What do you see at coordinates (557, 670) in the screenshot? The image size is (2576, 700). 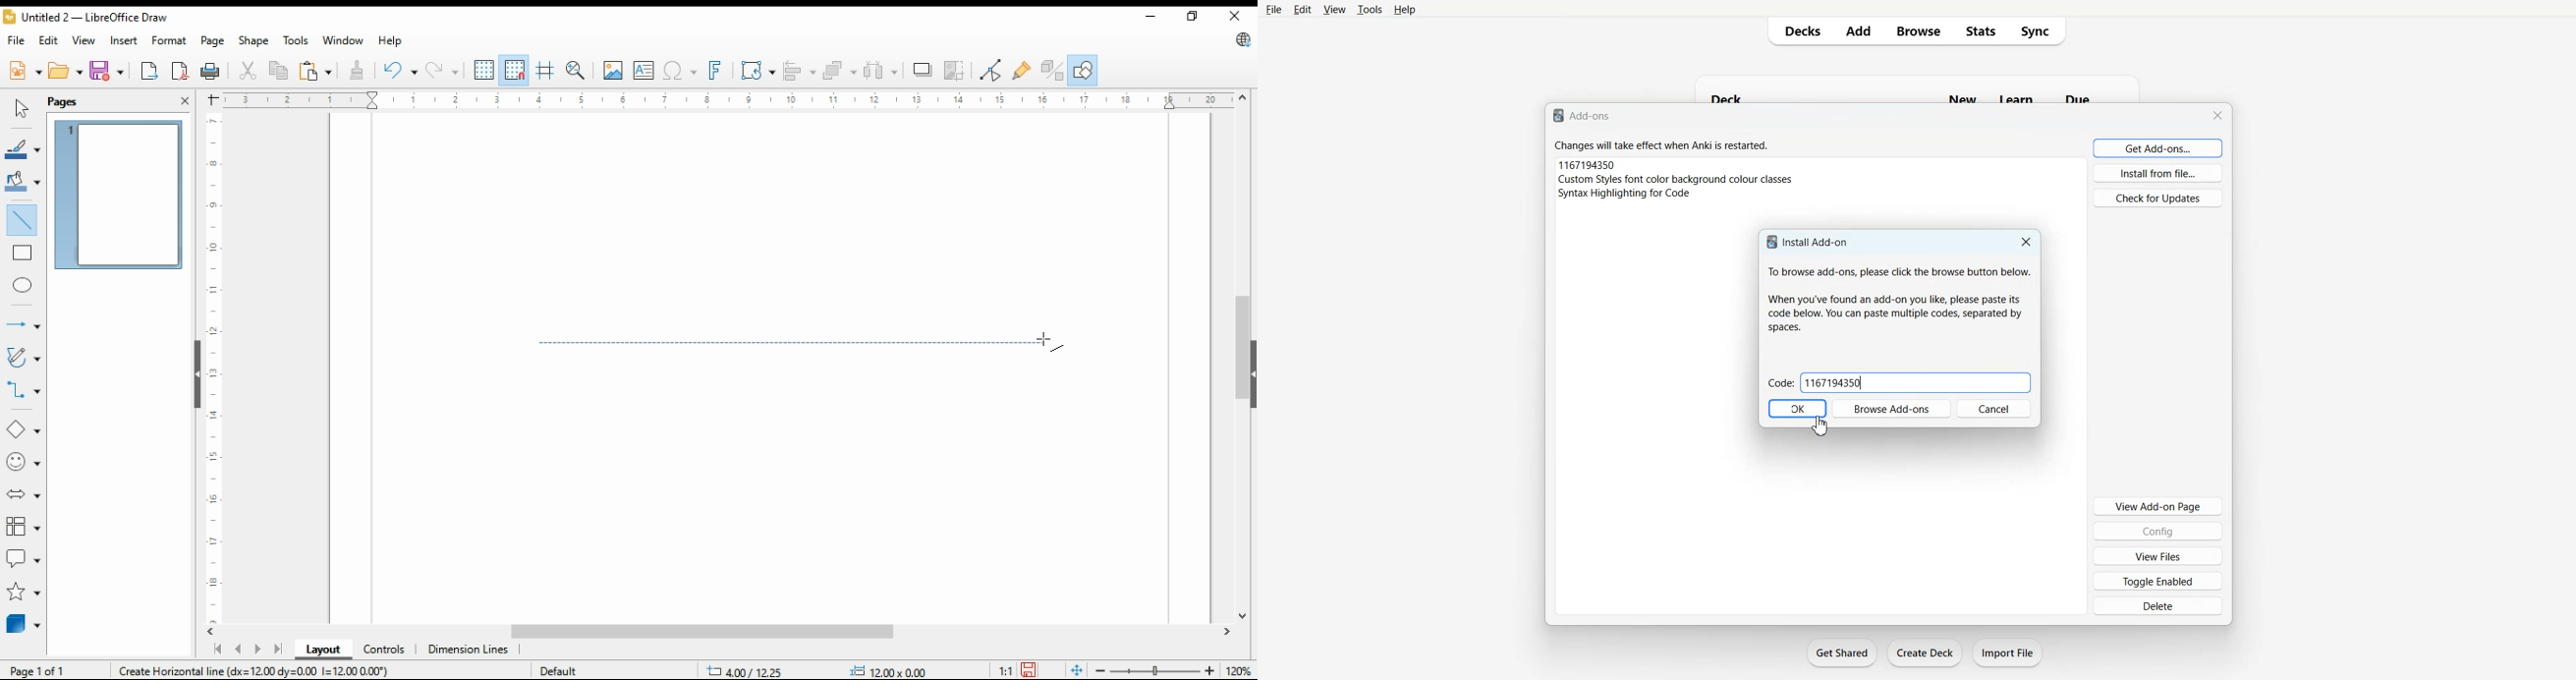 I see `default` at bounding box center [557, 670].